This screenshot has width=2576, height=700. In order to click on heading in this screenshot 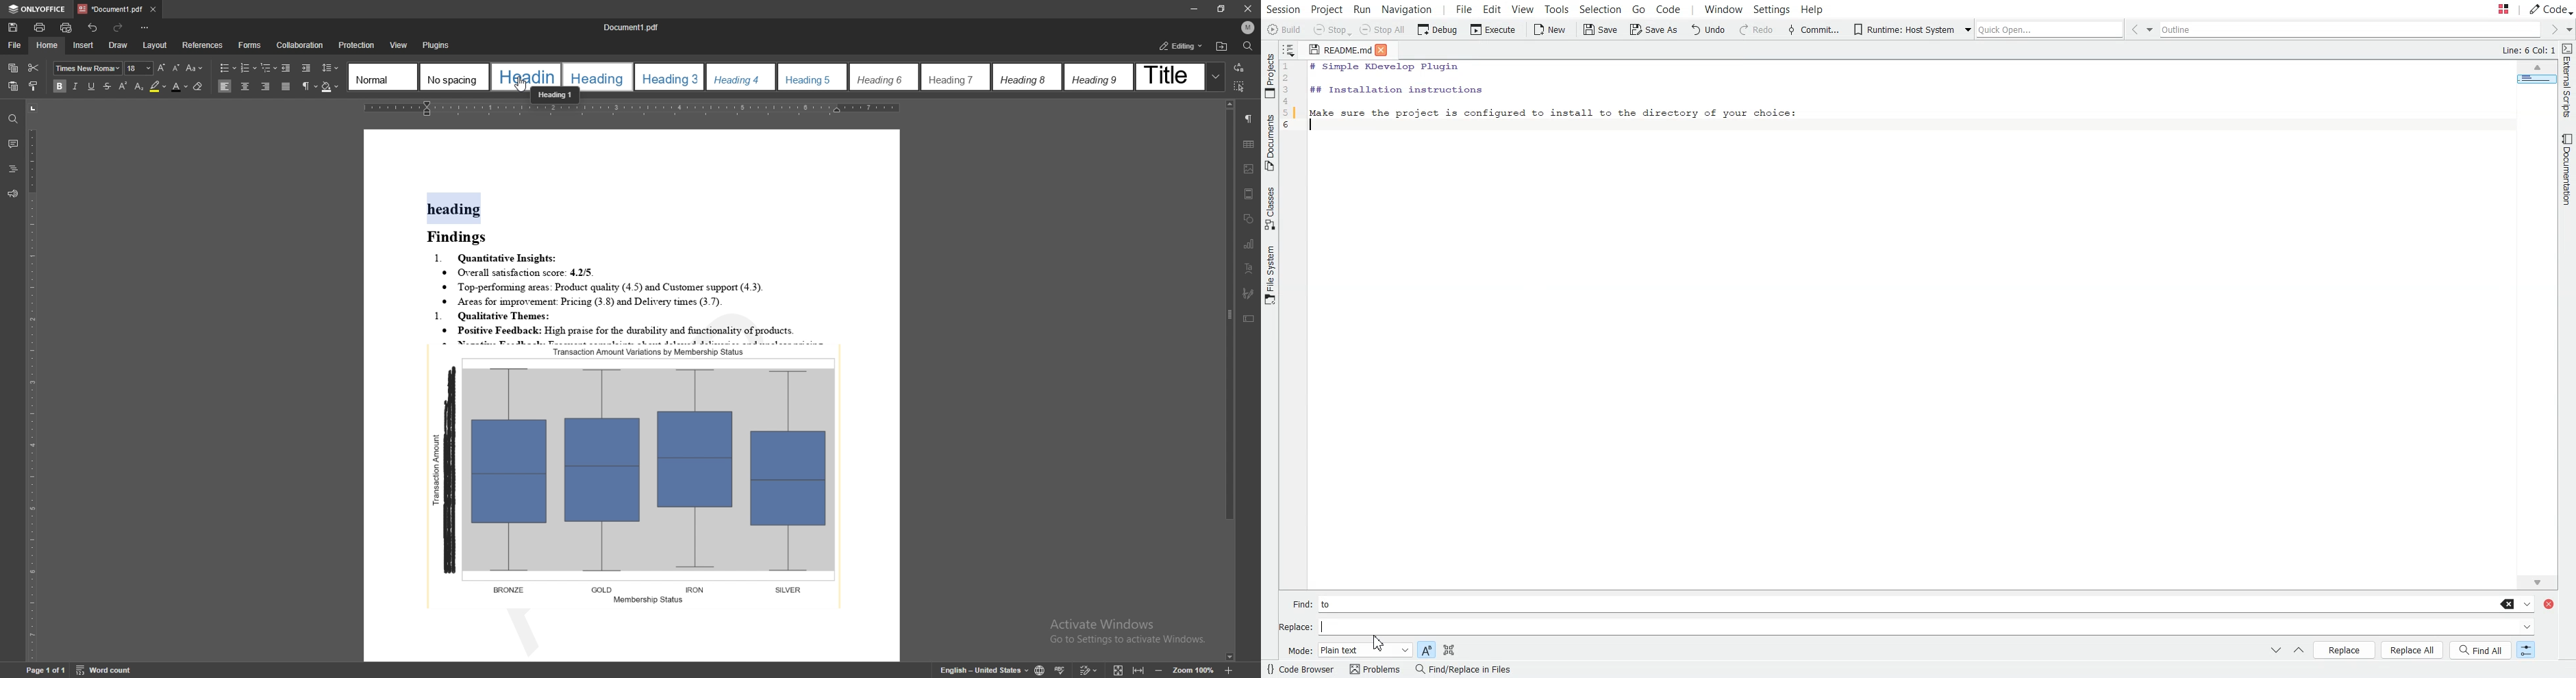, I will do `click(455, 209)`.